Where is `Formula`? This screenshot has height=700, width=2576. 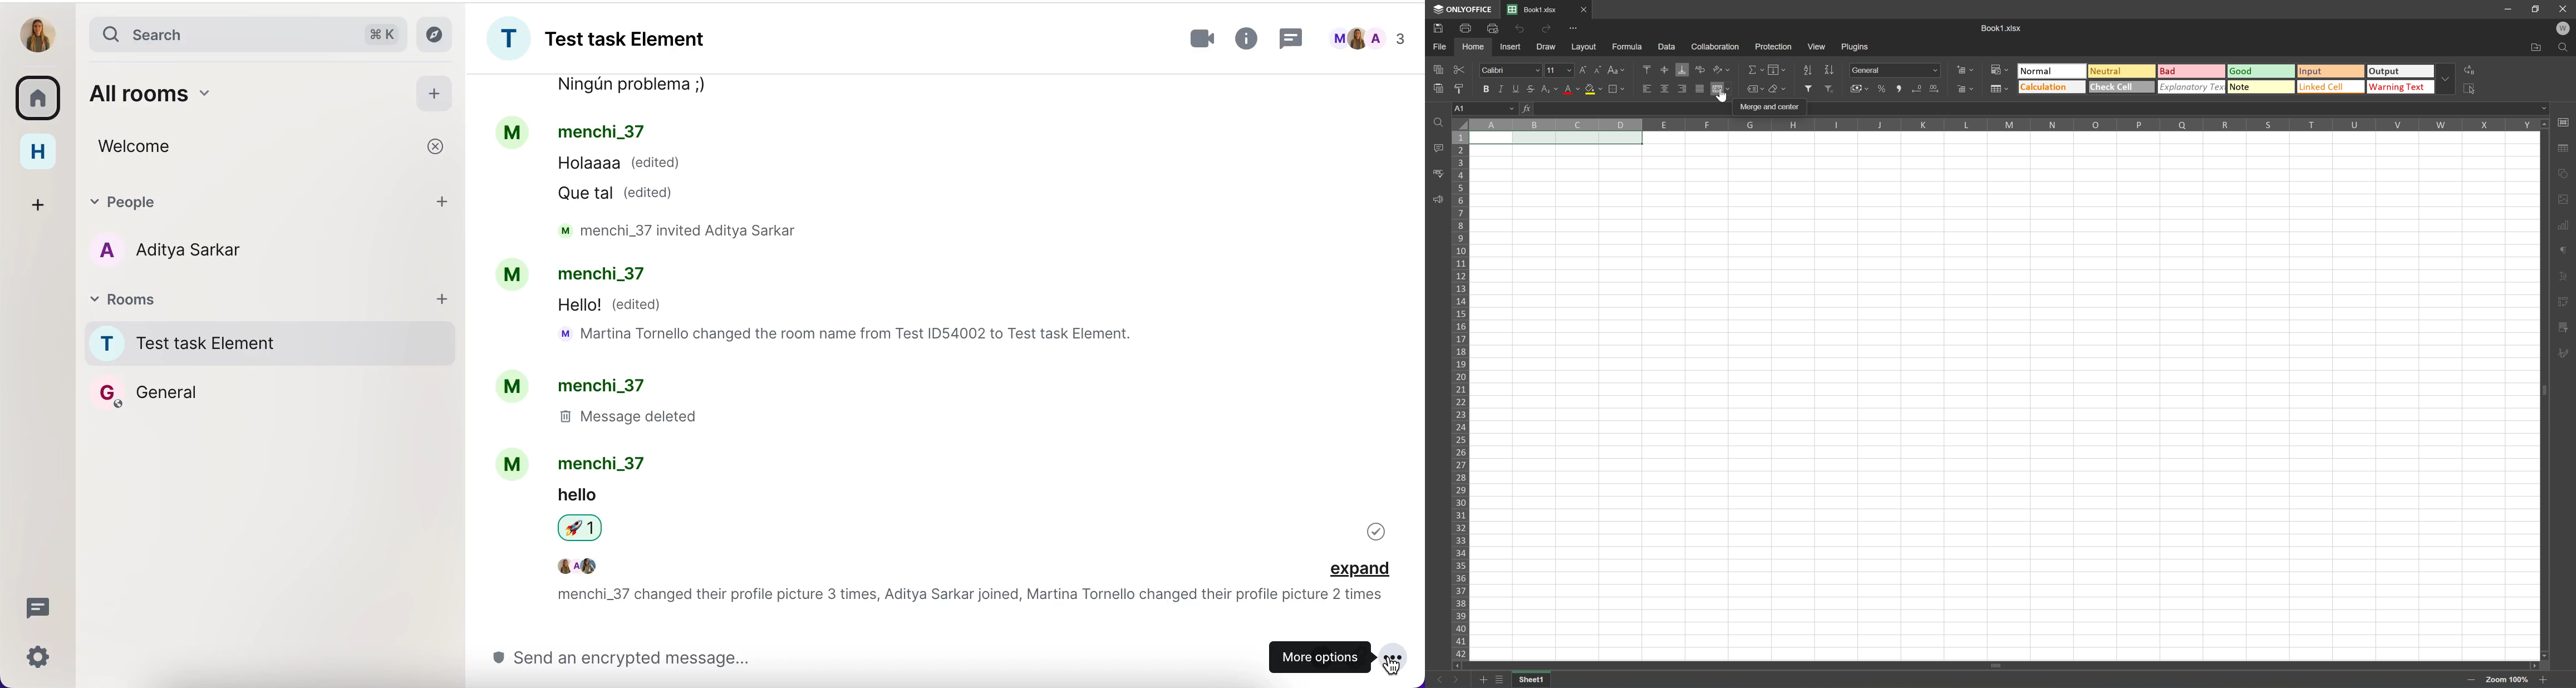 Formula is located at coordinates (1630, 46).